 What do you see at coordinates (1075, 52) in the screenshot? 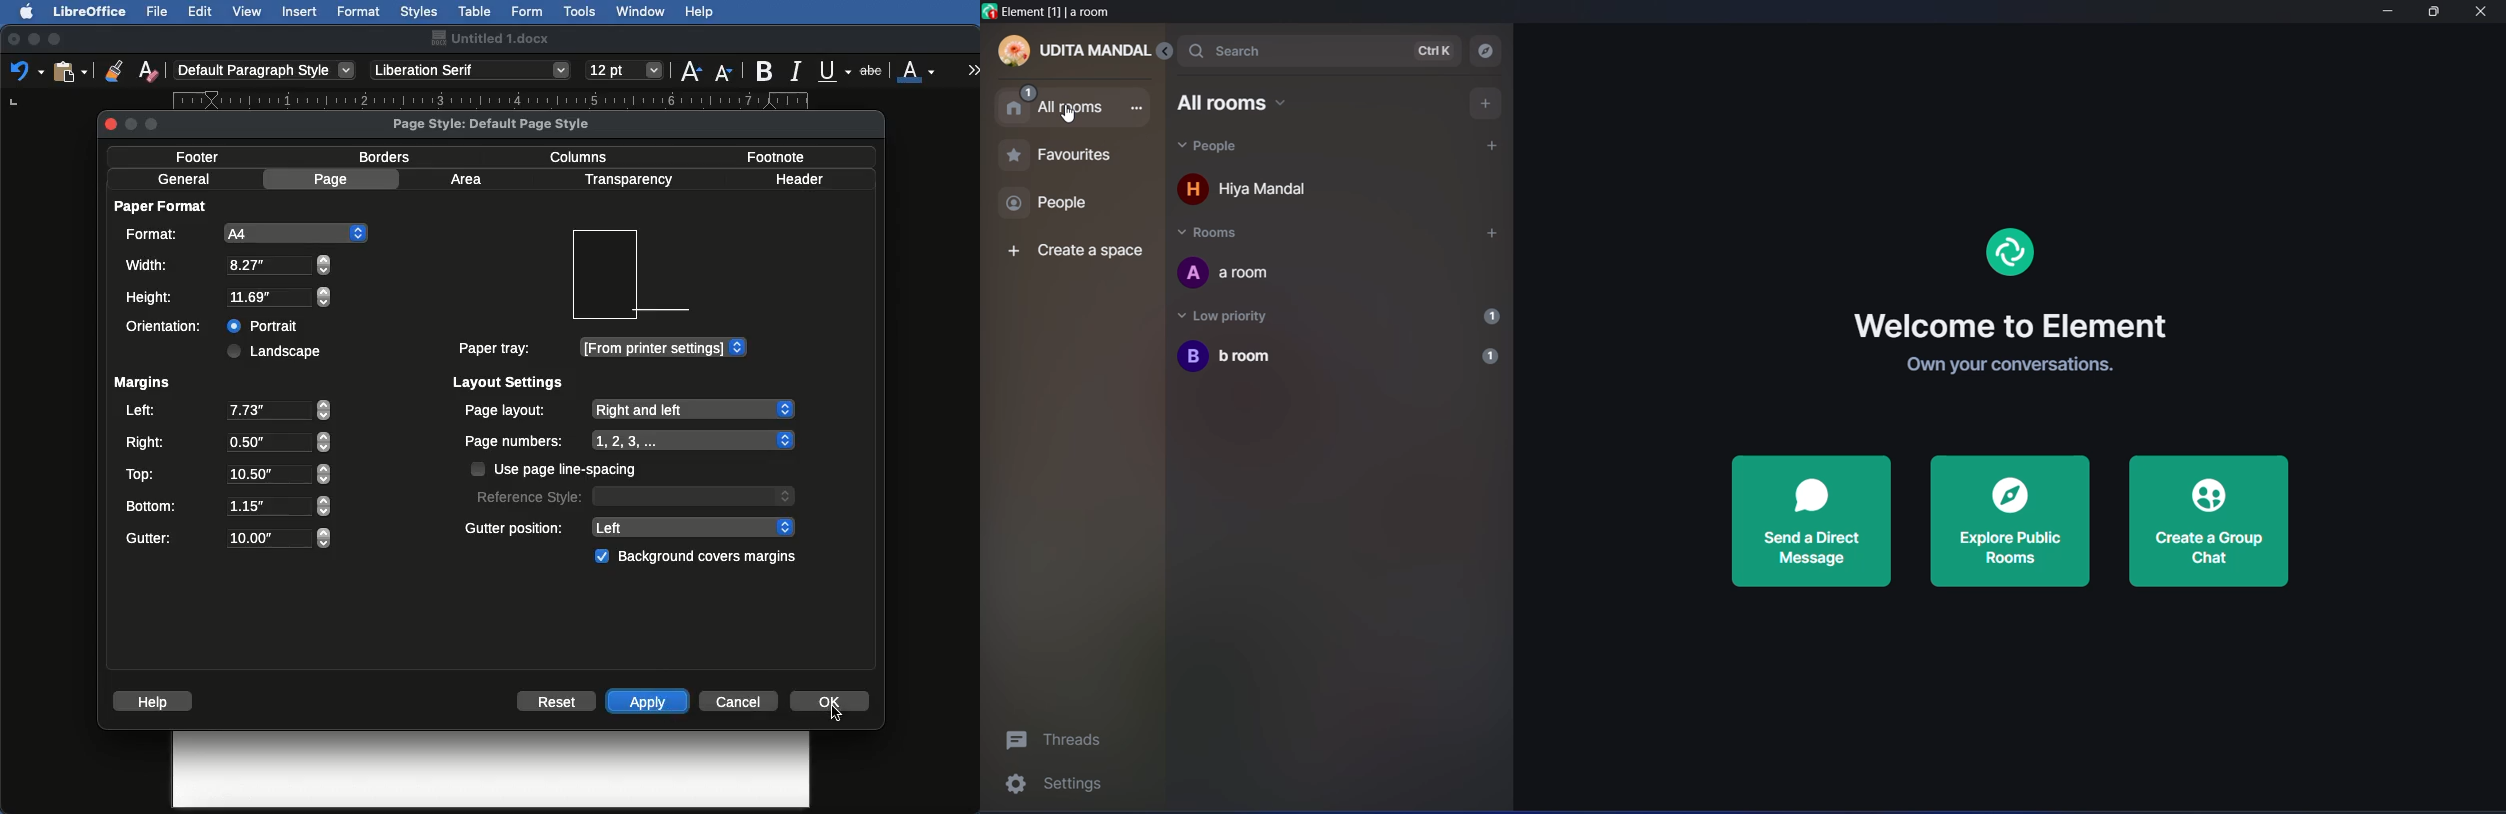
I see `UDITA MANDAL` at bounding box center [1075, 52].